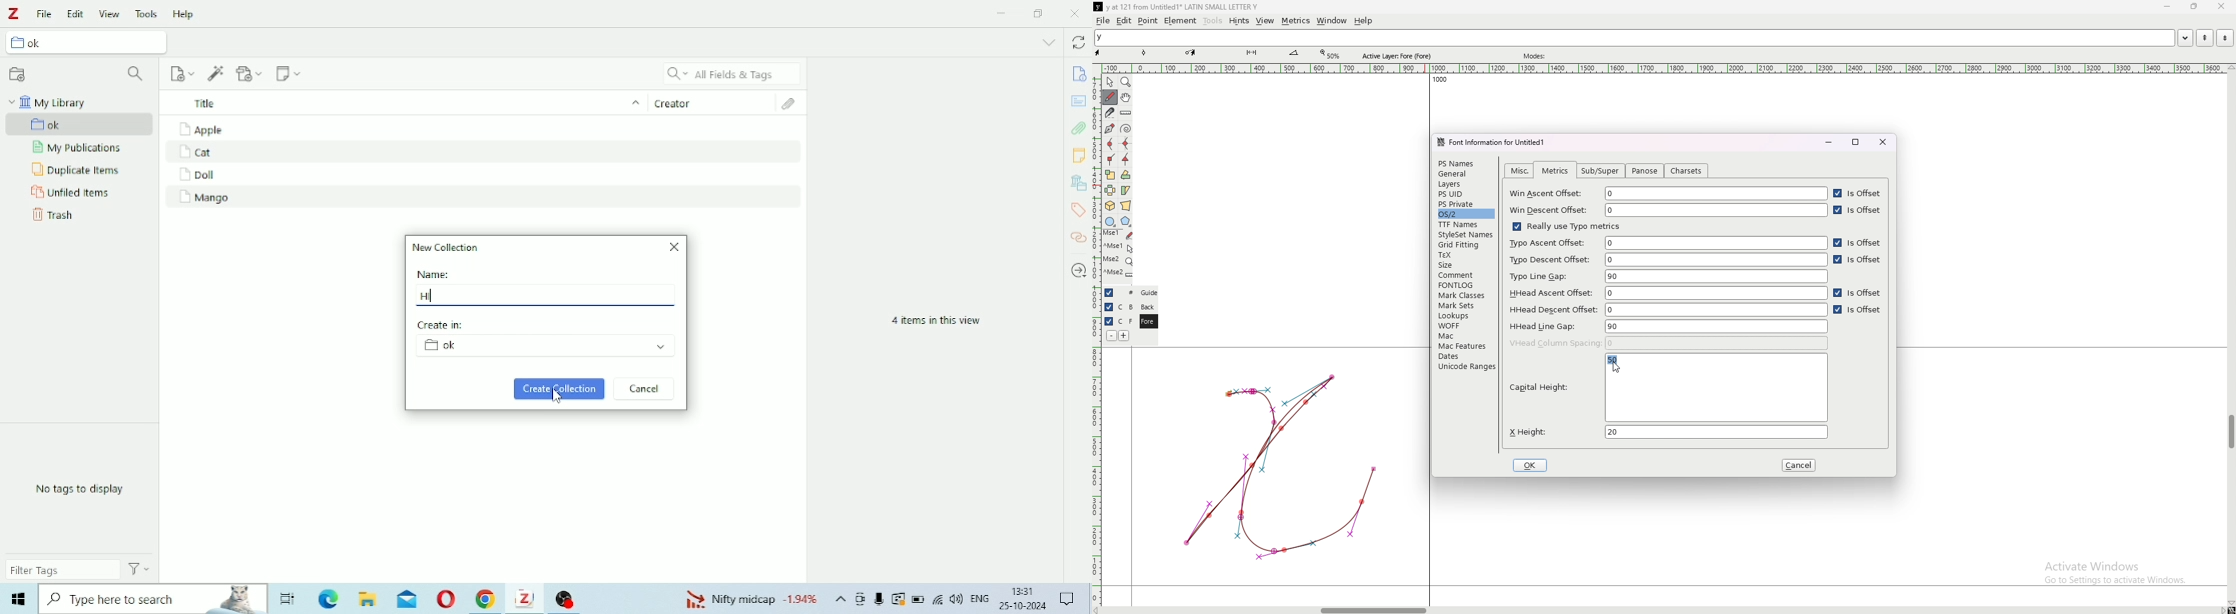  I want to click on Add Item (s) by Identifier, so click(217, 74).